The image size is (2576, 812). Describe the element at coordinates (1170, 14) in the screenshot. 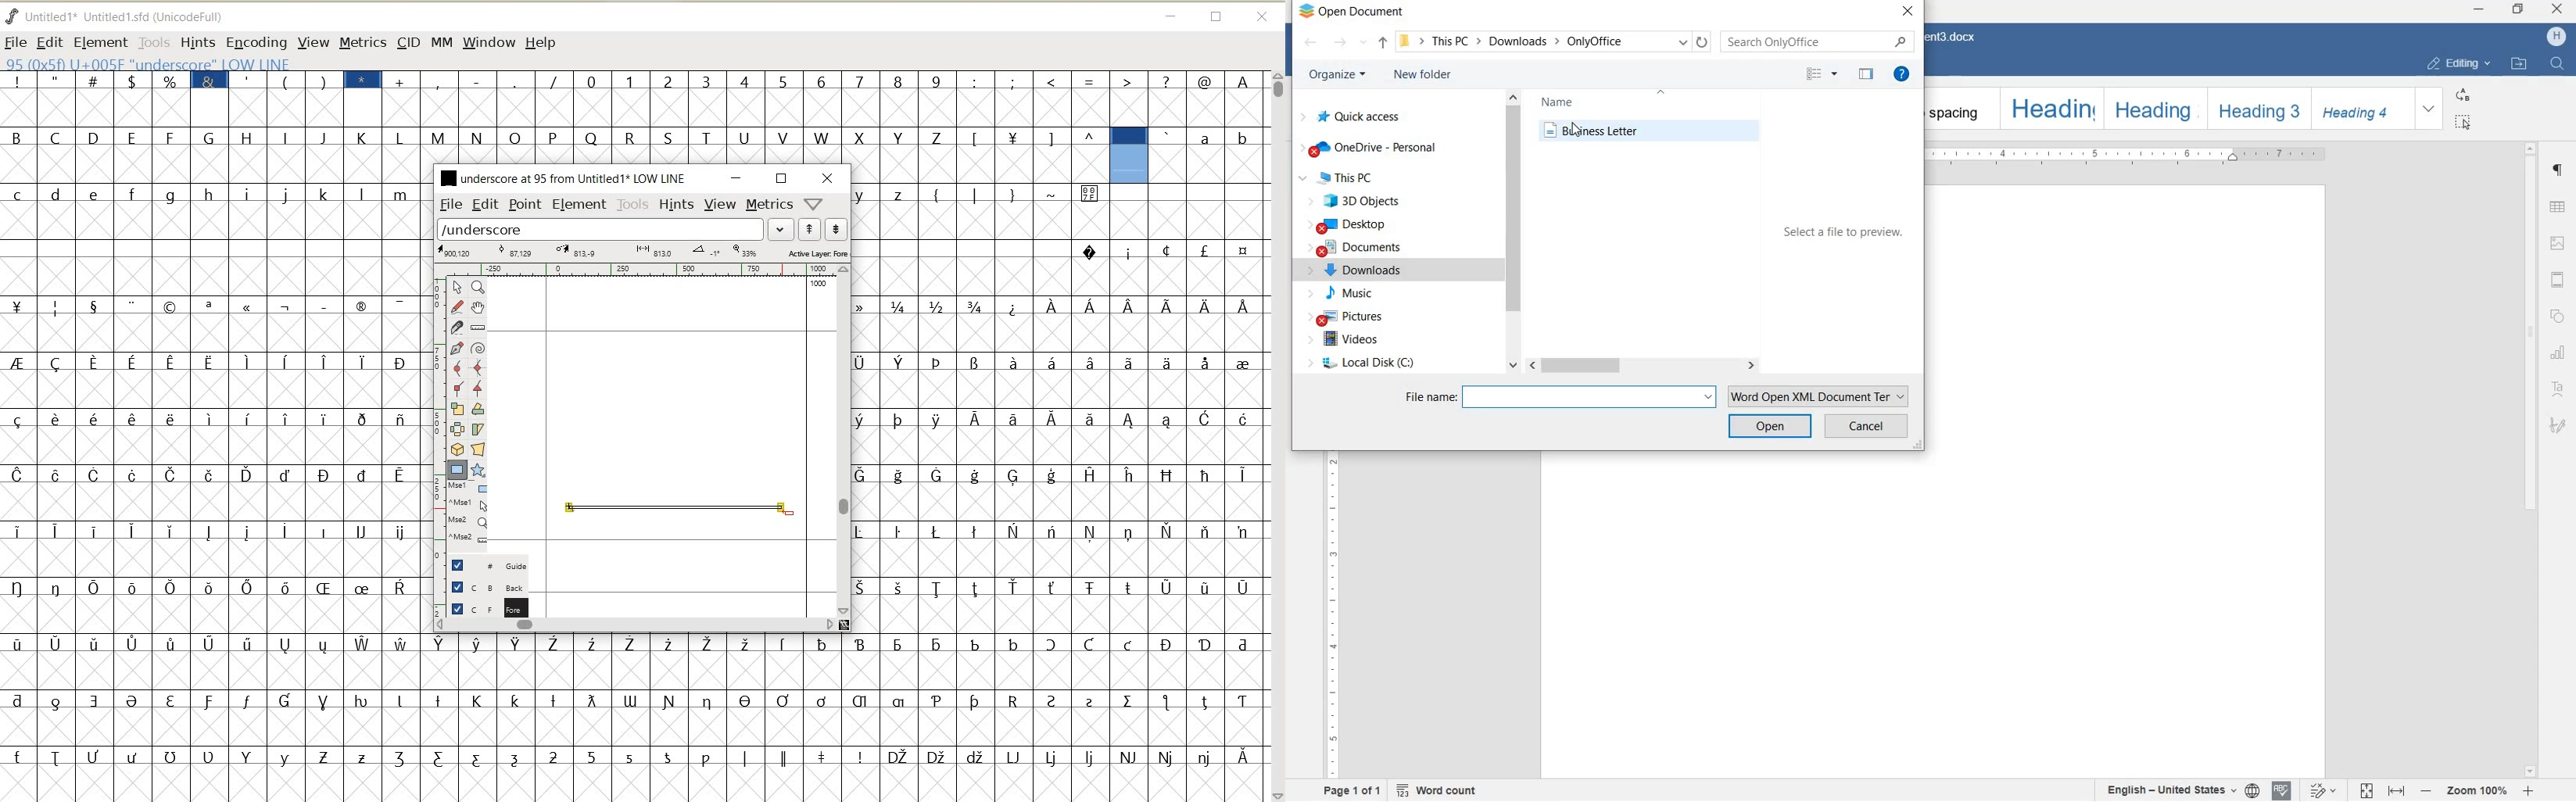

I see `MINIMIZE` at that location.